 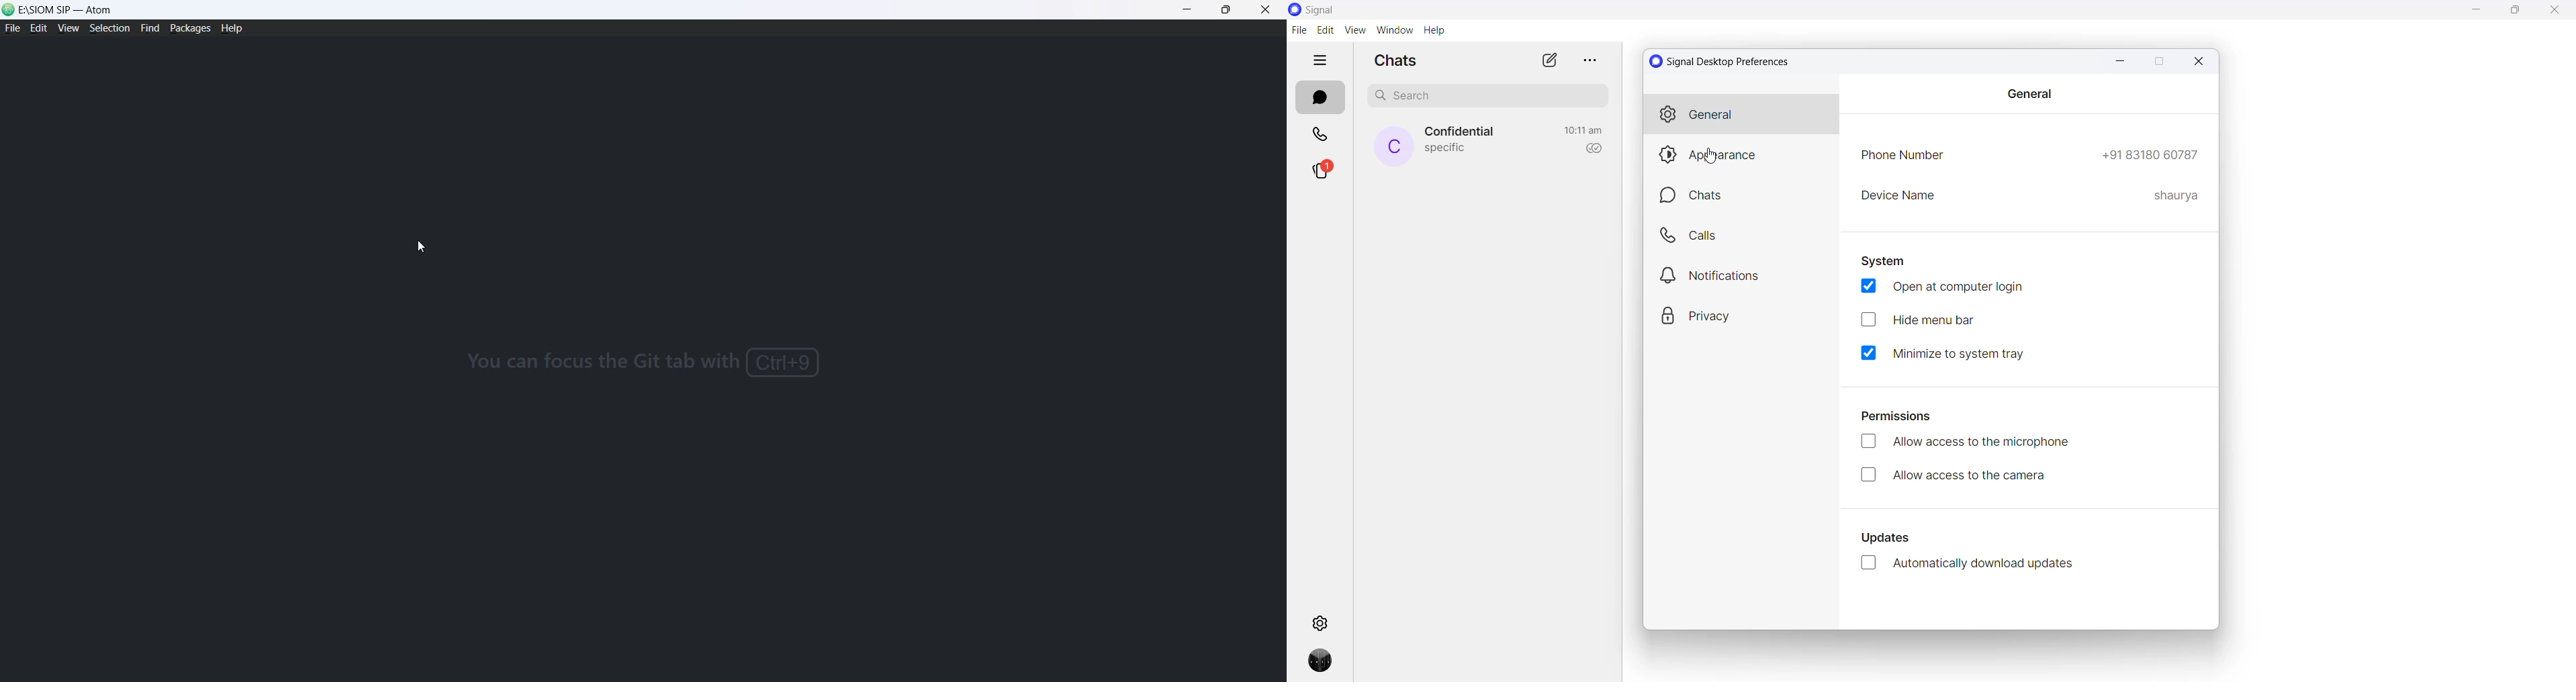 What do you see at coordinates (1953, 356) in the screenshot?
I see `minimize to system tray checkbox` at bounding box center [1953, 356].